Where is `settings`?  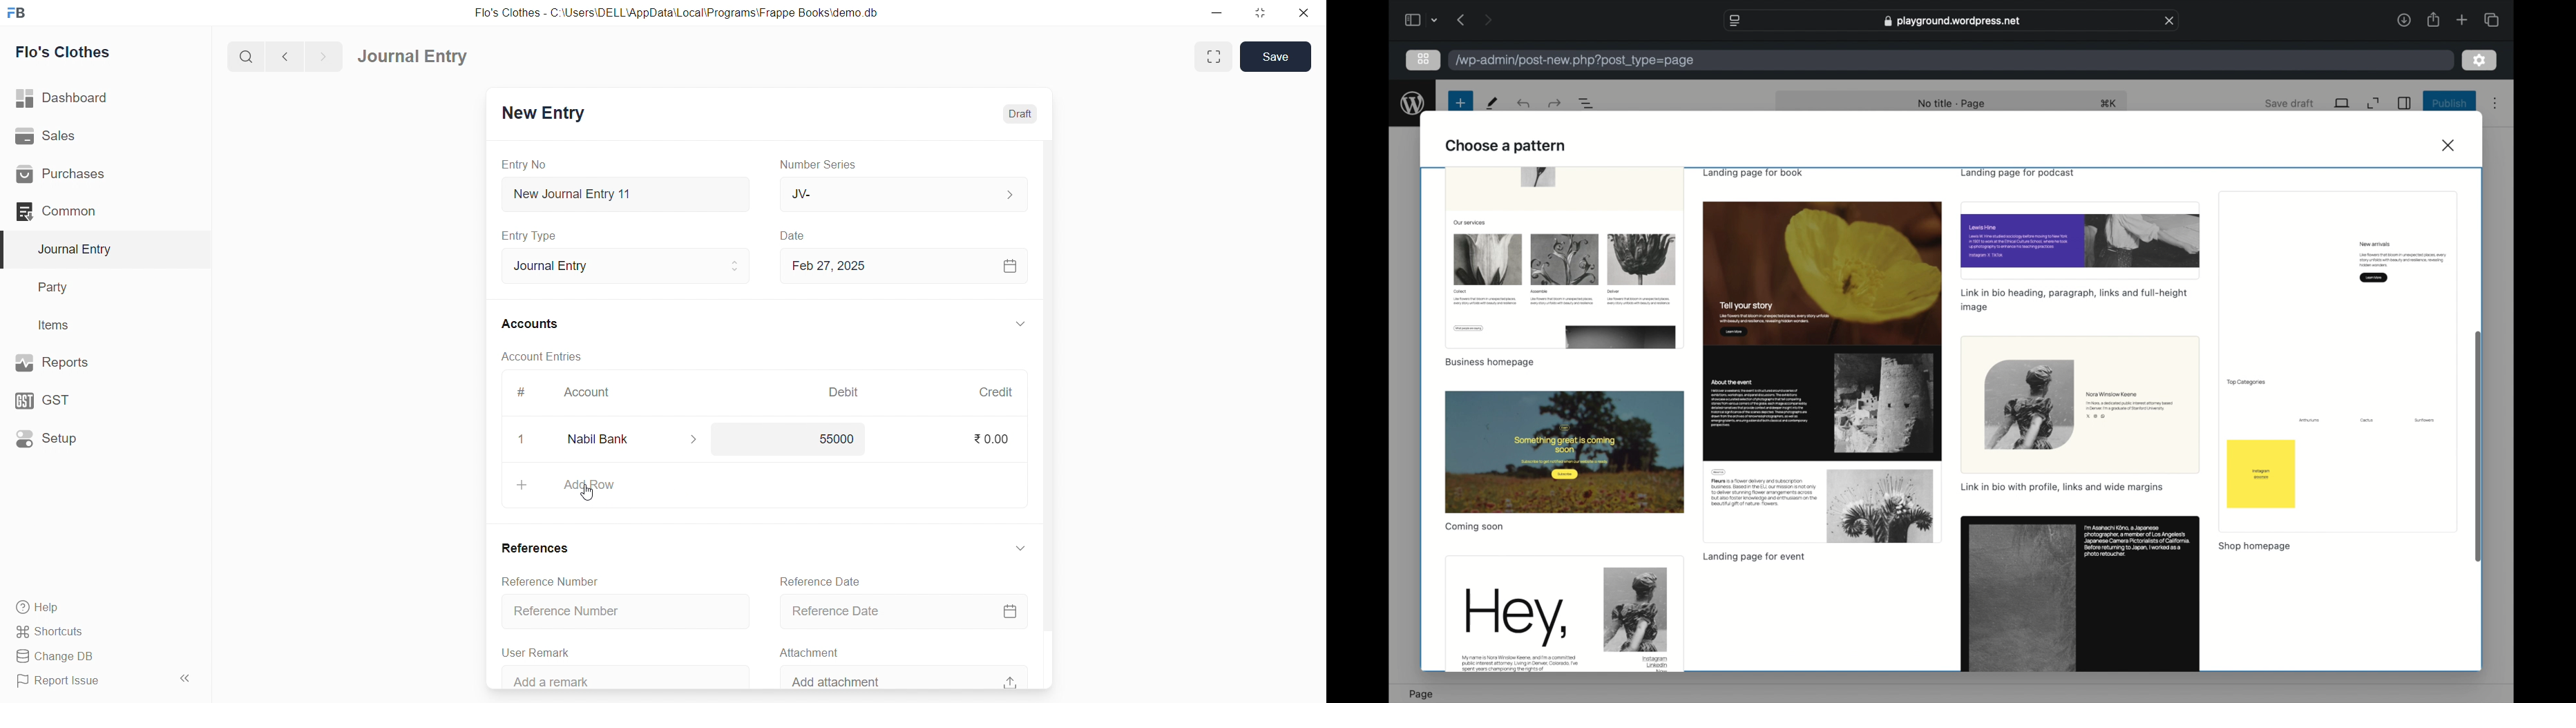
settings is located at coordinates (2480, 59).